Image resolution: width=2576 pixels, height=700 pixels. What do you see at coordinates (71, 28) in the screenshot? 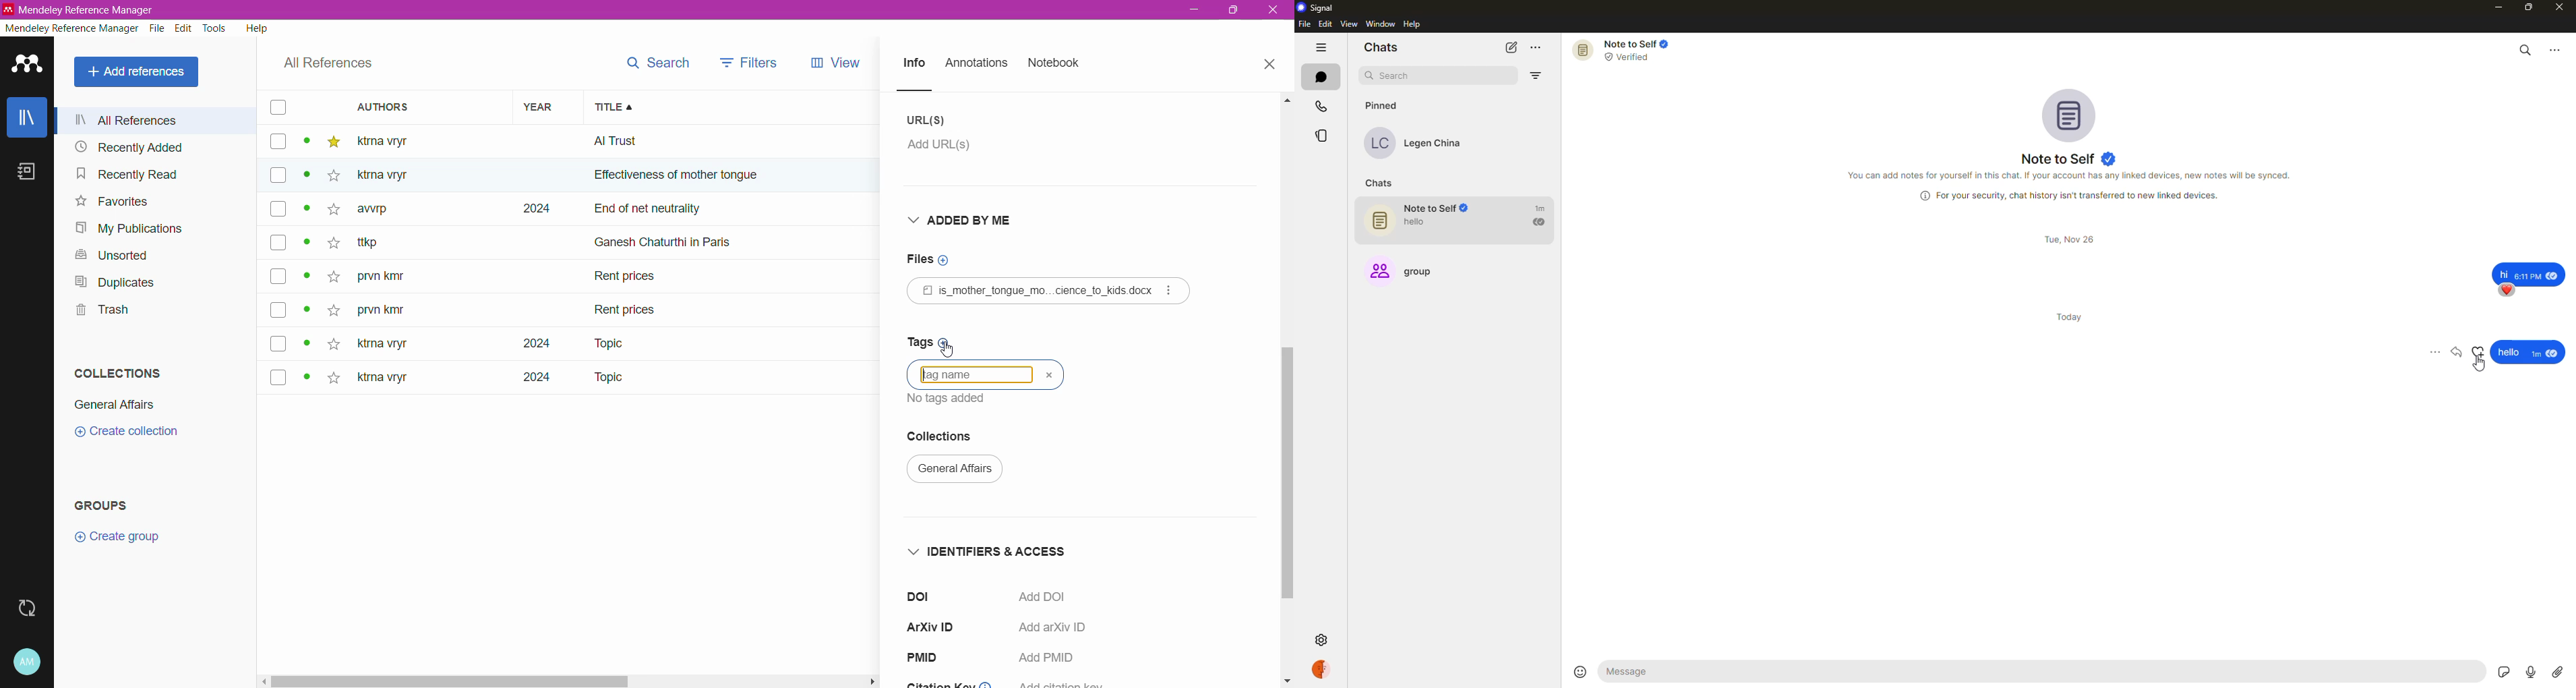
I see `Mendeley Reference Manager` at bounding box center [71, 28].